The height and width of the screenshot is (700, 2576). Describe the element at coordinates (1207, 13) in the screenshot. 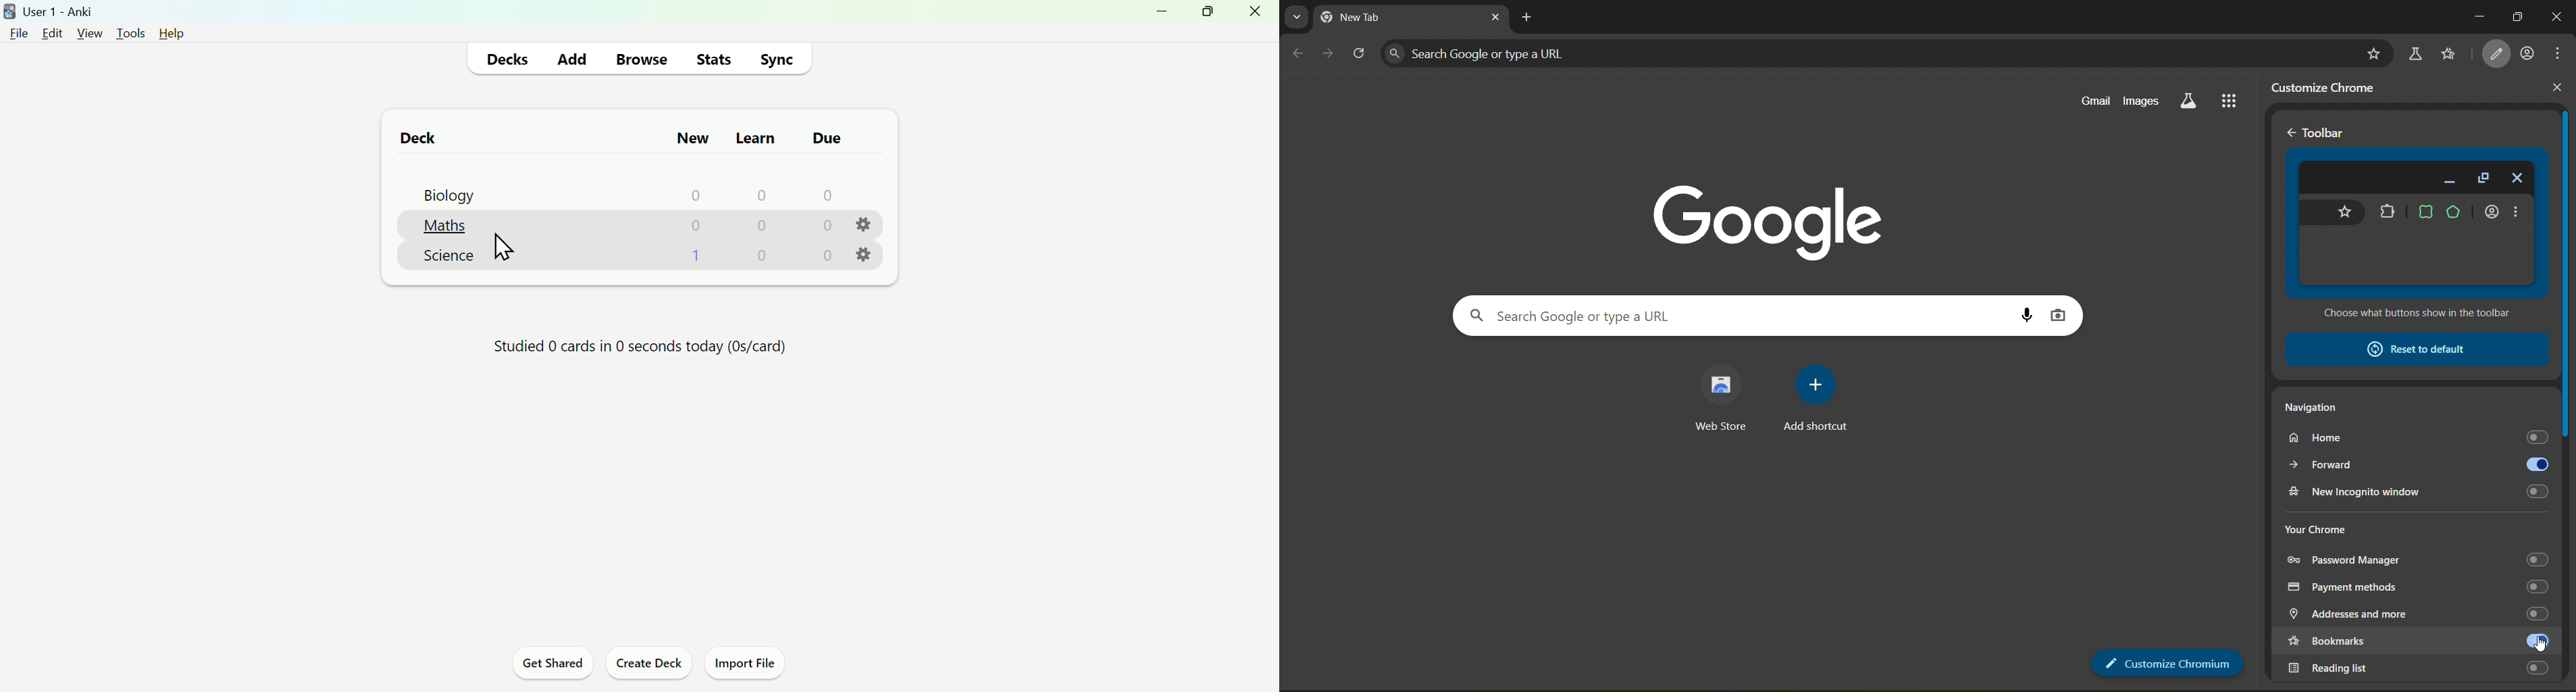

I see `` at that location.